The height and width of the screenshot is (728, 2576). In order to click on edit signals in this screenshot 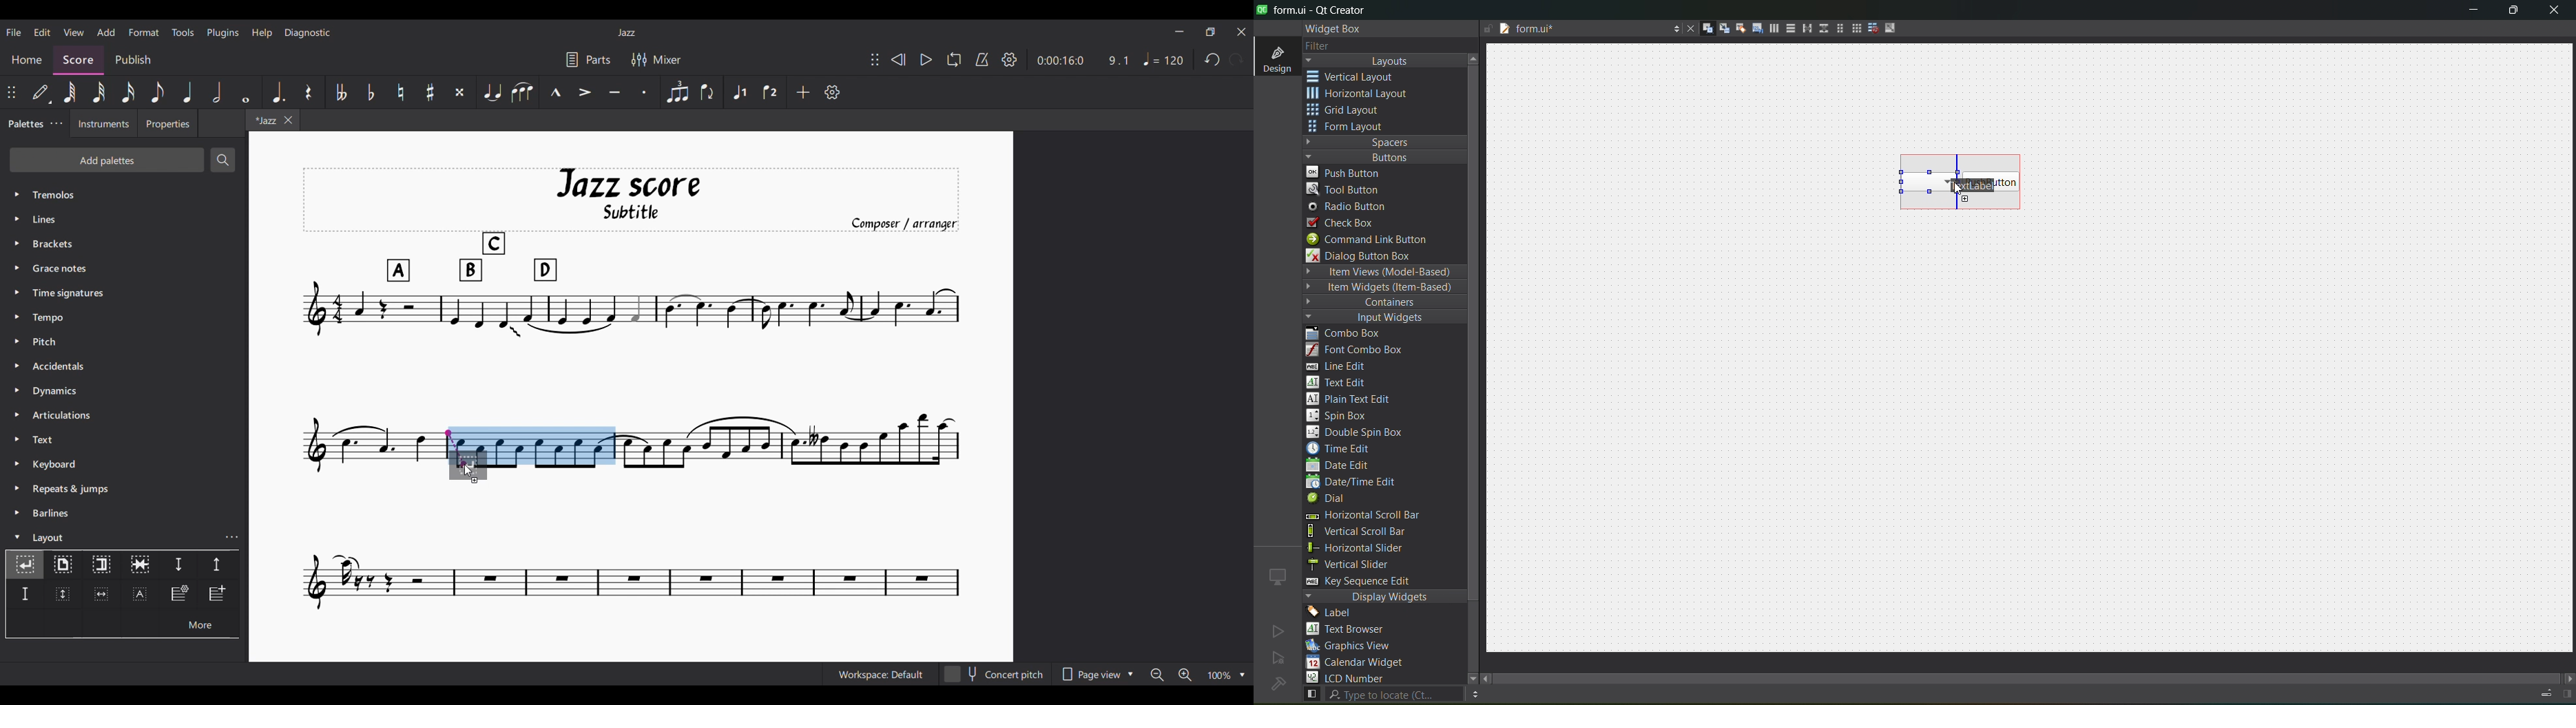, I will do `click(1718, 28)`.